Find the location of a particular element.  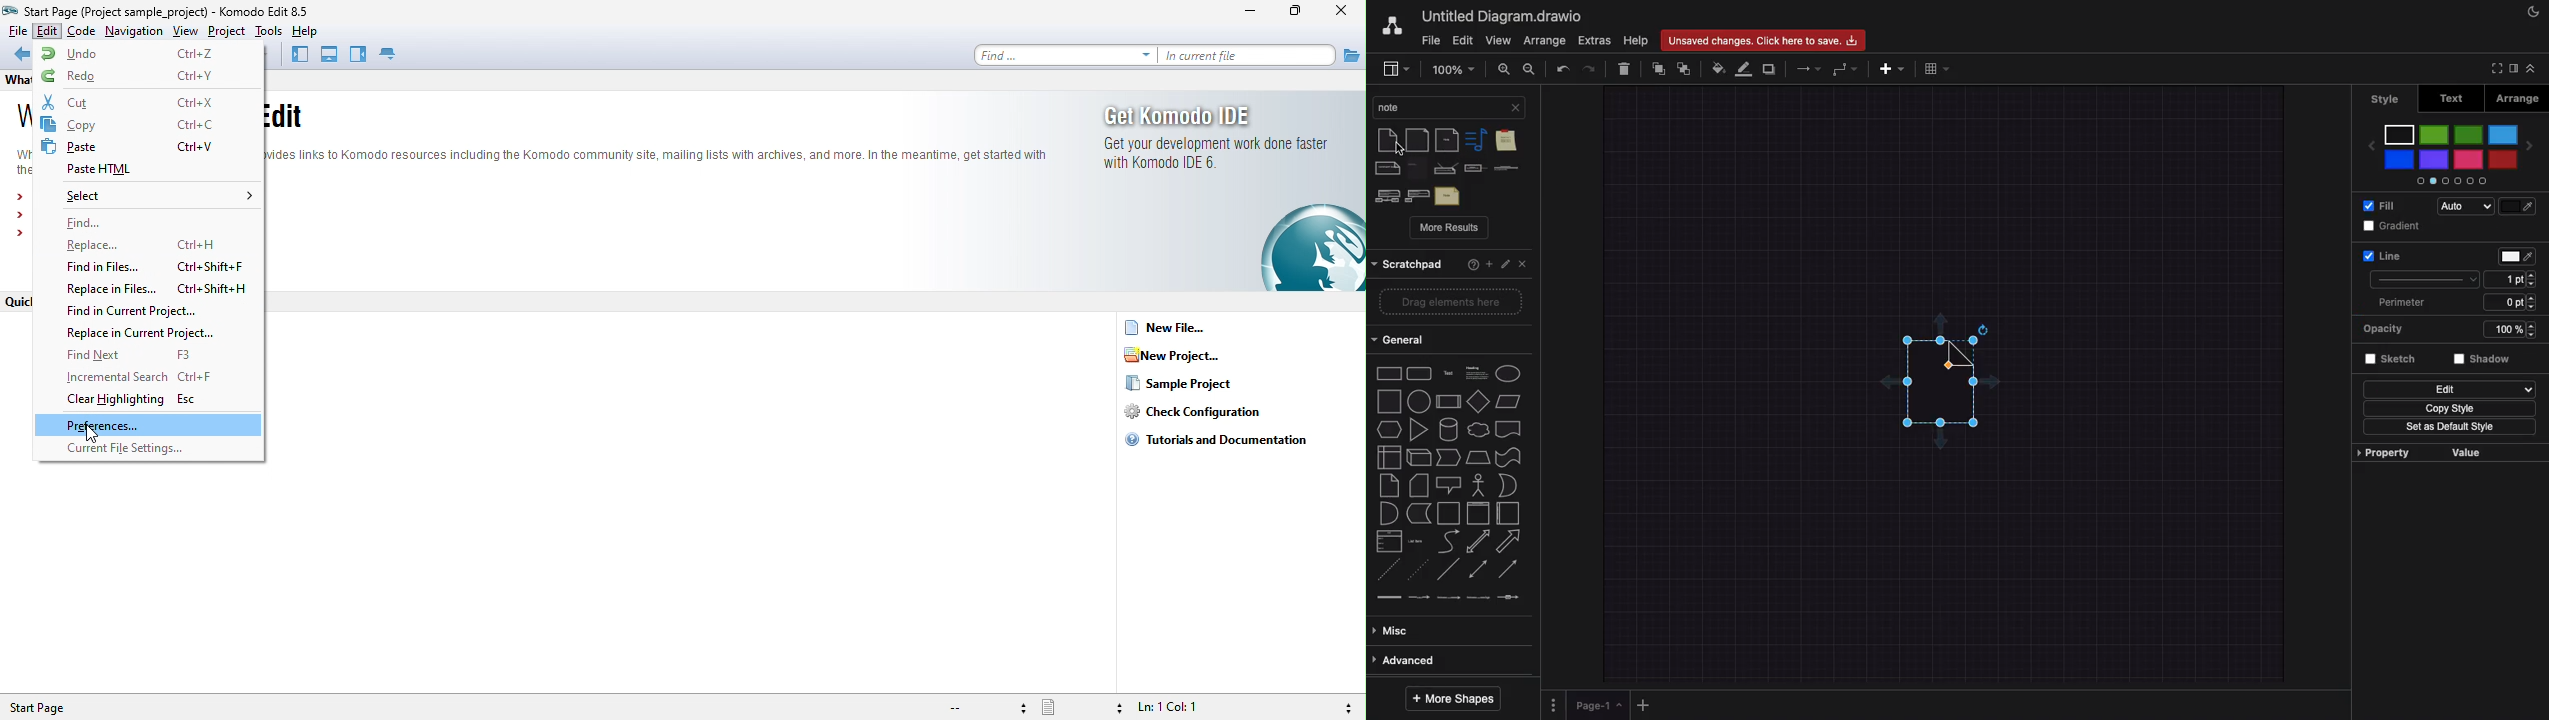

drag elements here is located at coordinates (1447, 302).